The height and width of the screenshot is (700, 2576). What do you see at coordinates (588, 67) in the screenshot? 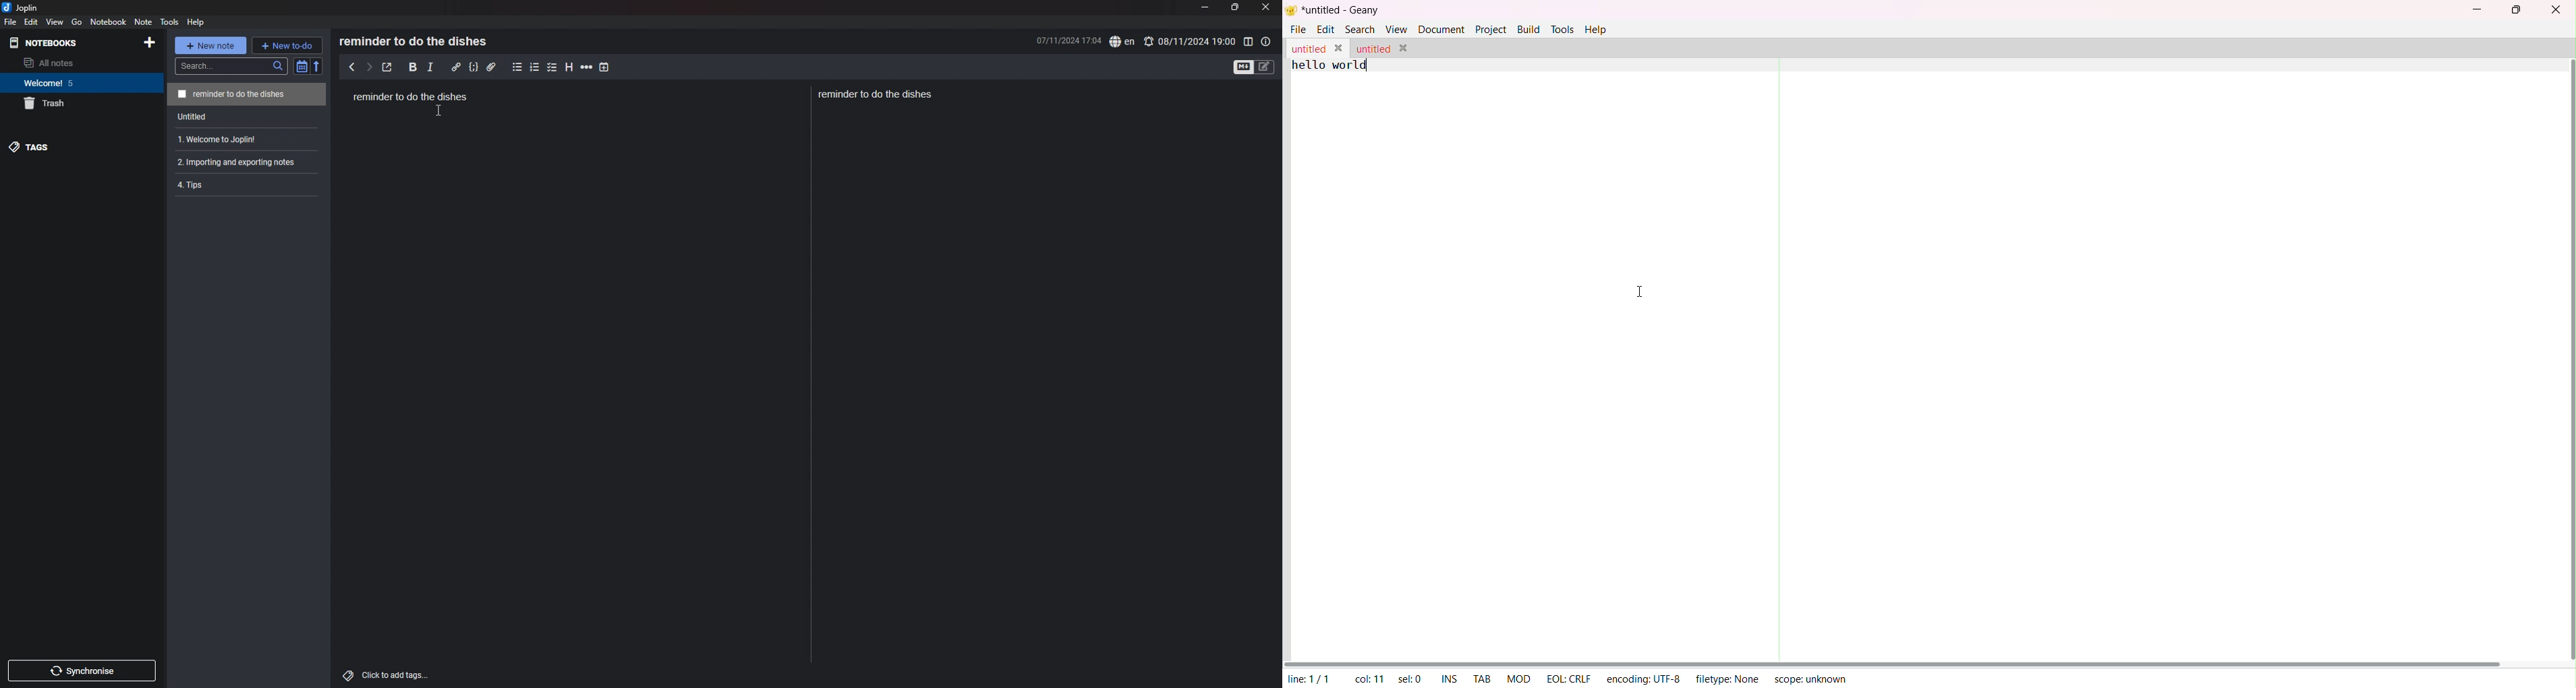
I see `horizontal rule` at bounding box center [588, 67].